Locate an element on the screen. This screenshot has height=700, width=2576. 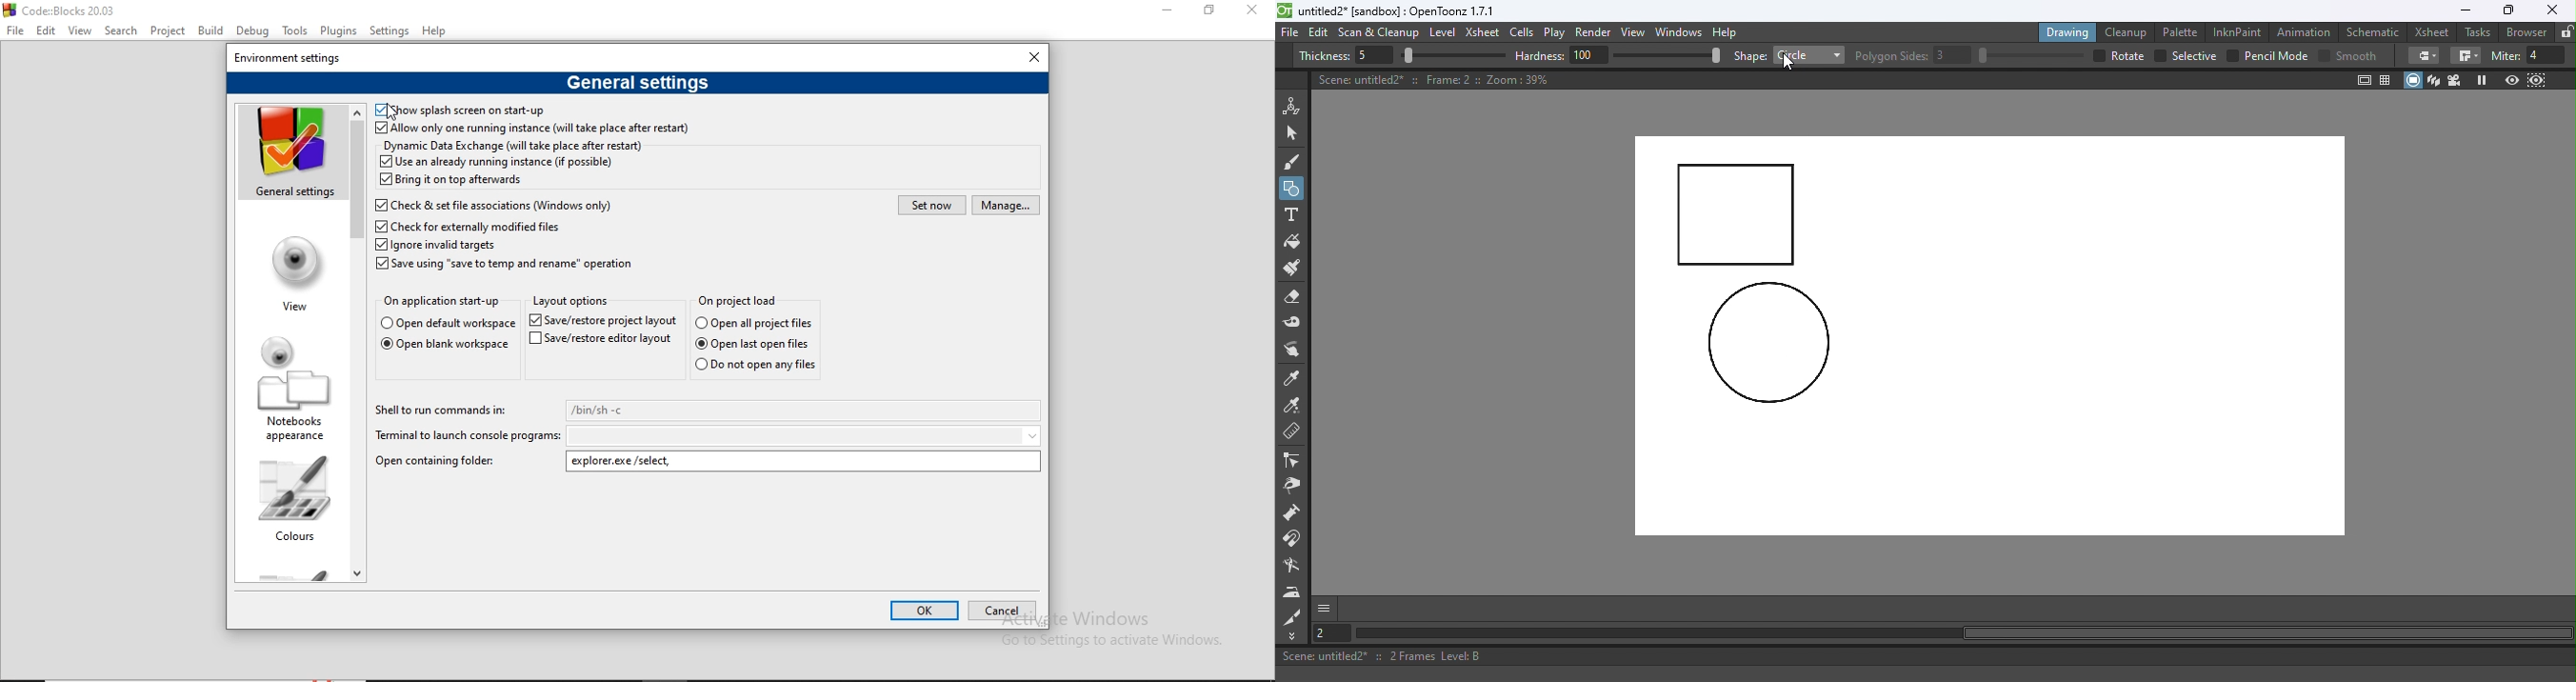
shape is located at coordinates (1750, 57).